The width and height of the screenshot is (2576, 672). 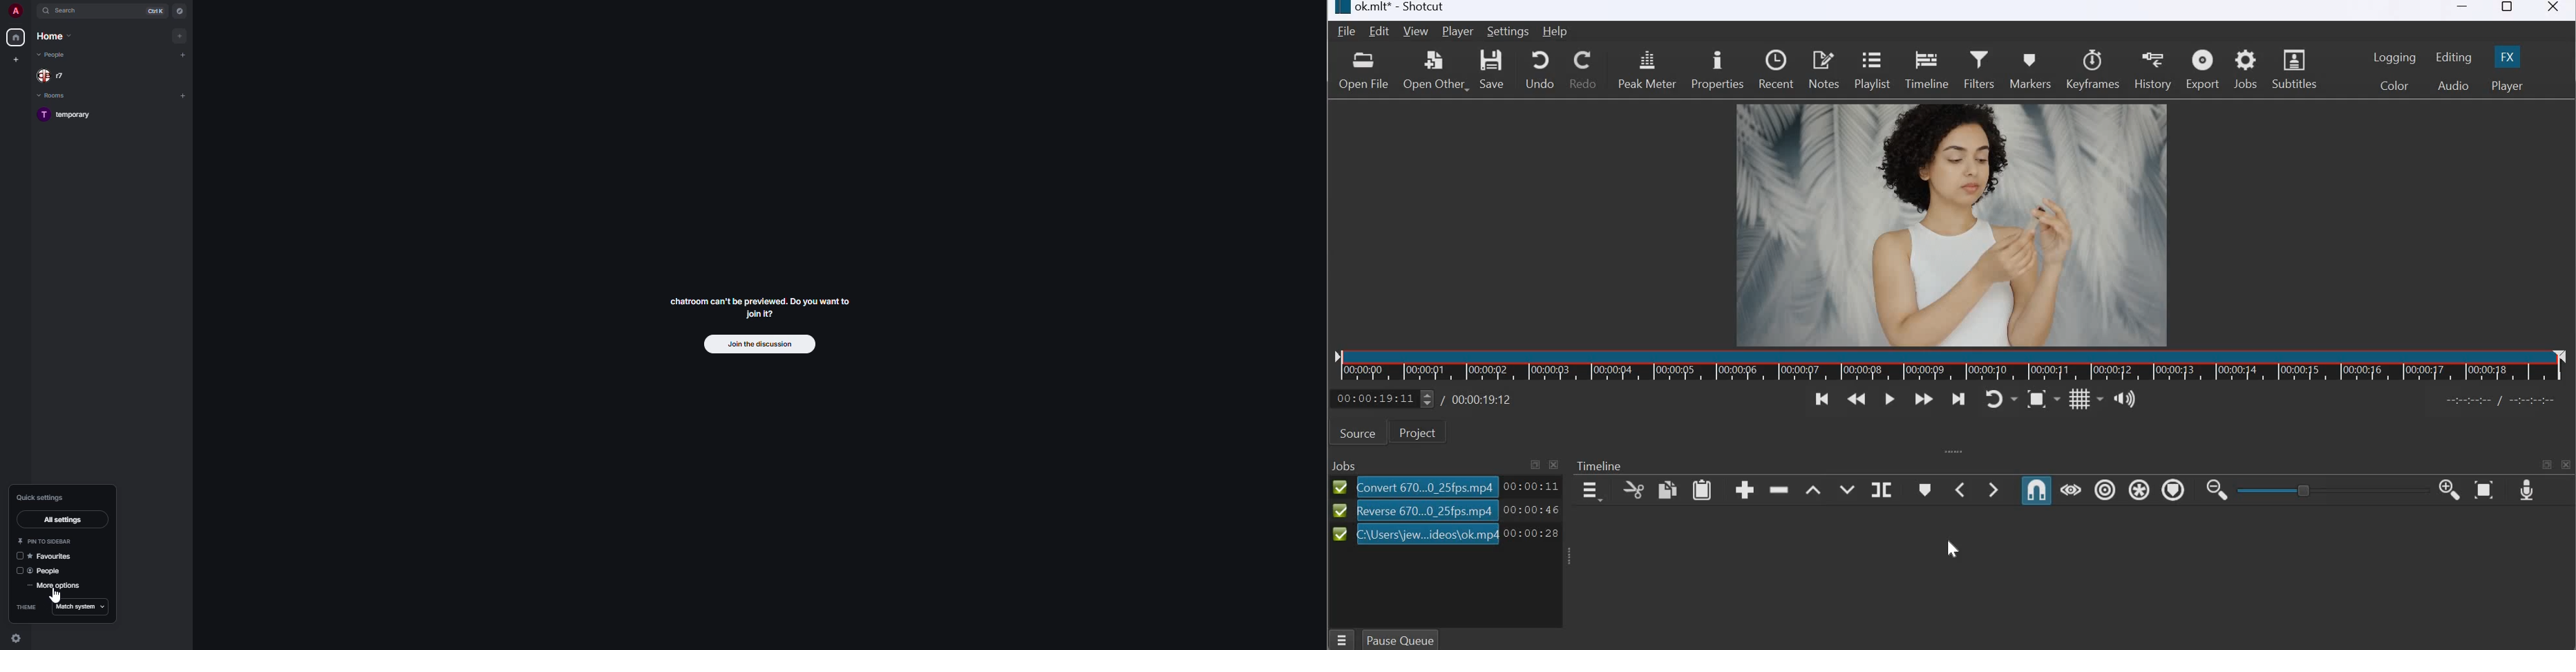 I want to click on expand, so click(x=1950, y=451).